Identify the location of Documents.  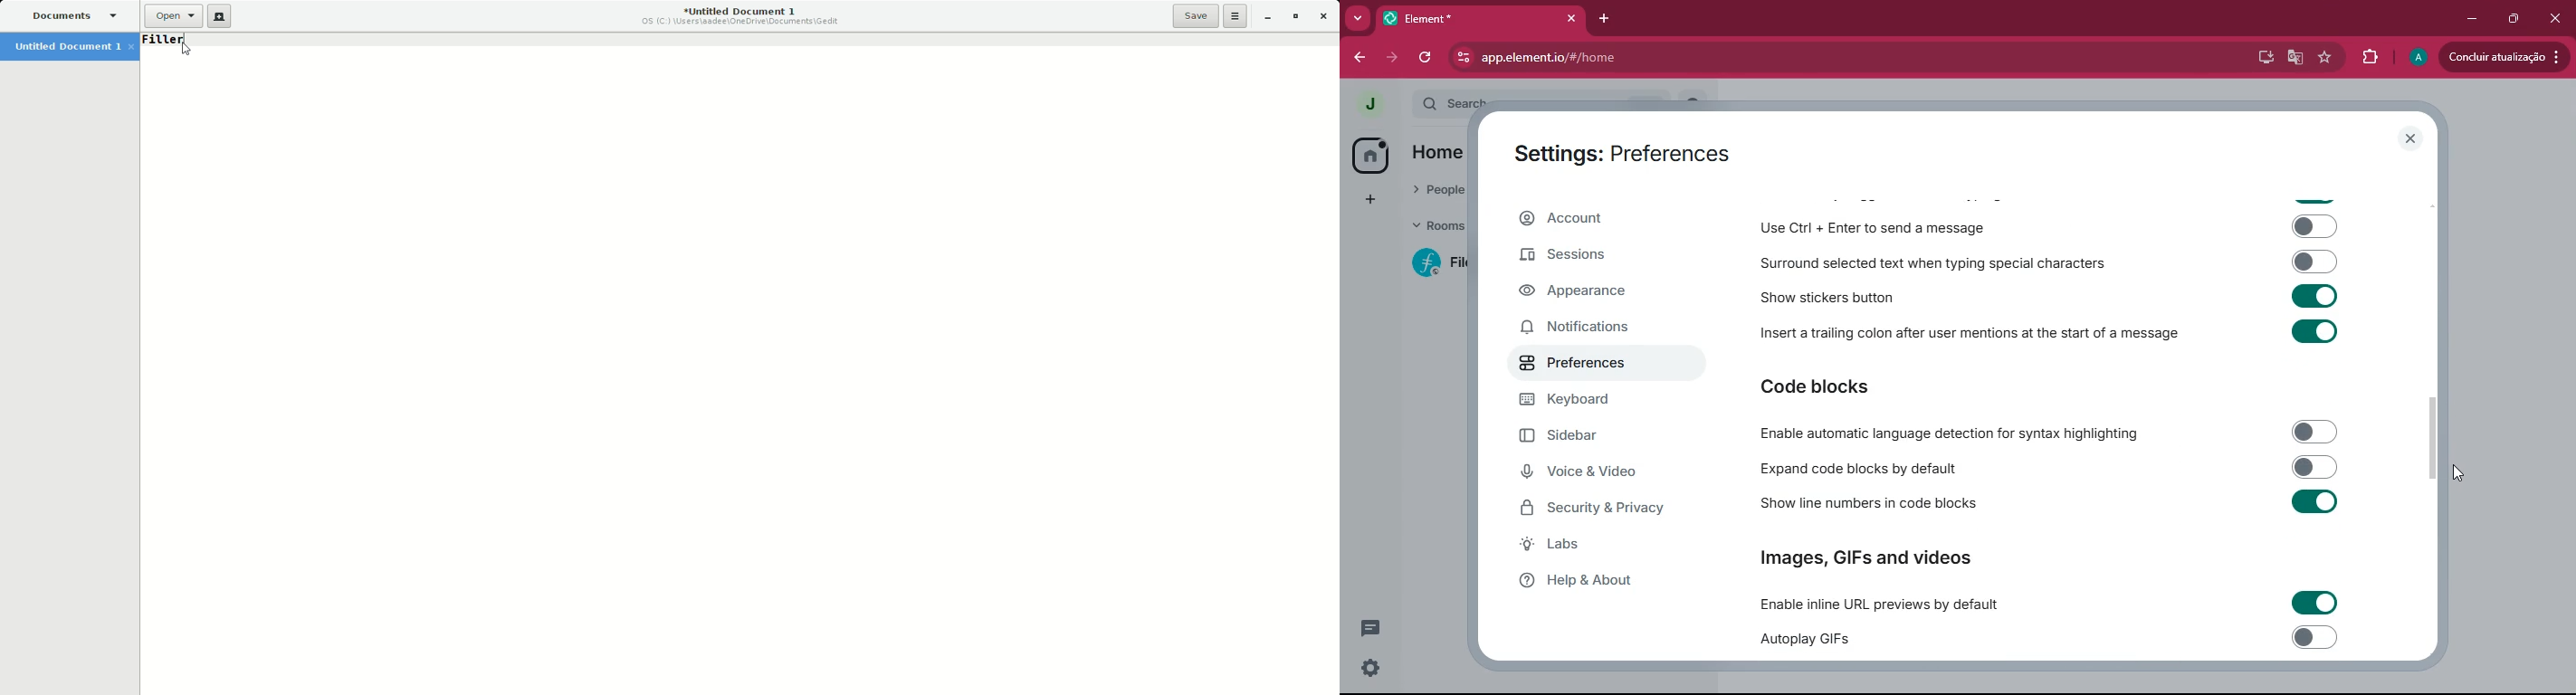
(73, 15).